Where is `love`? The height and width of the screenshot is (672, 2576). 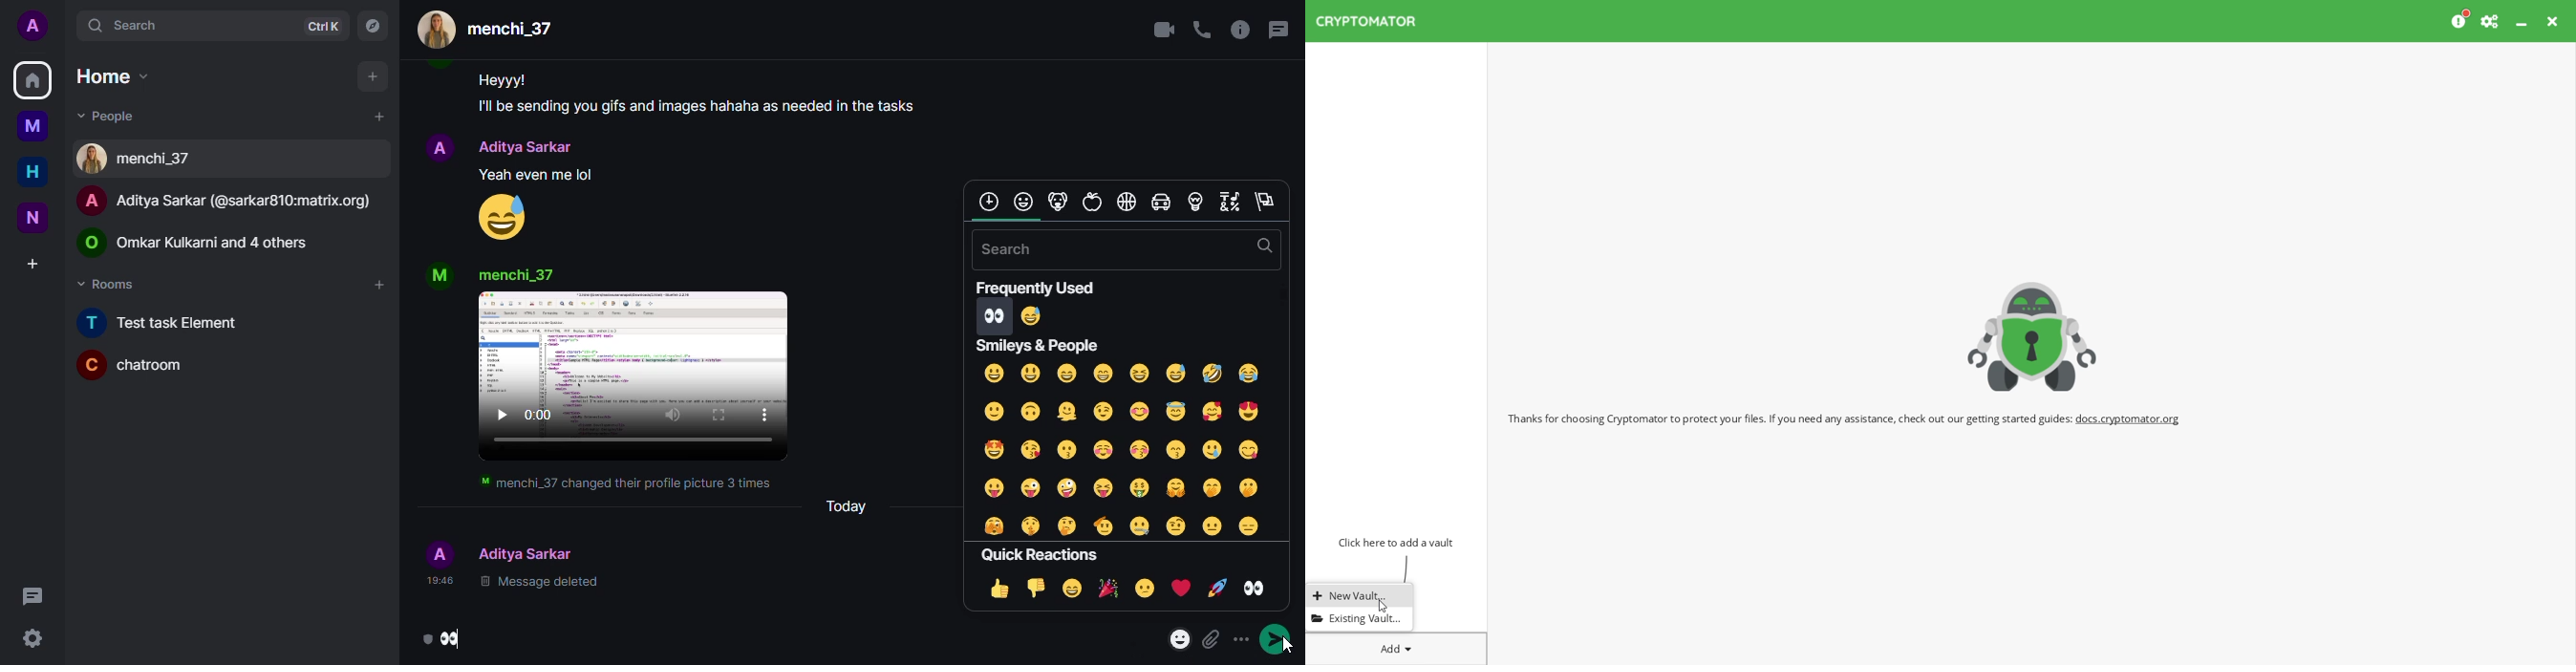 love is located at coordinates (1179, 590).